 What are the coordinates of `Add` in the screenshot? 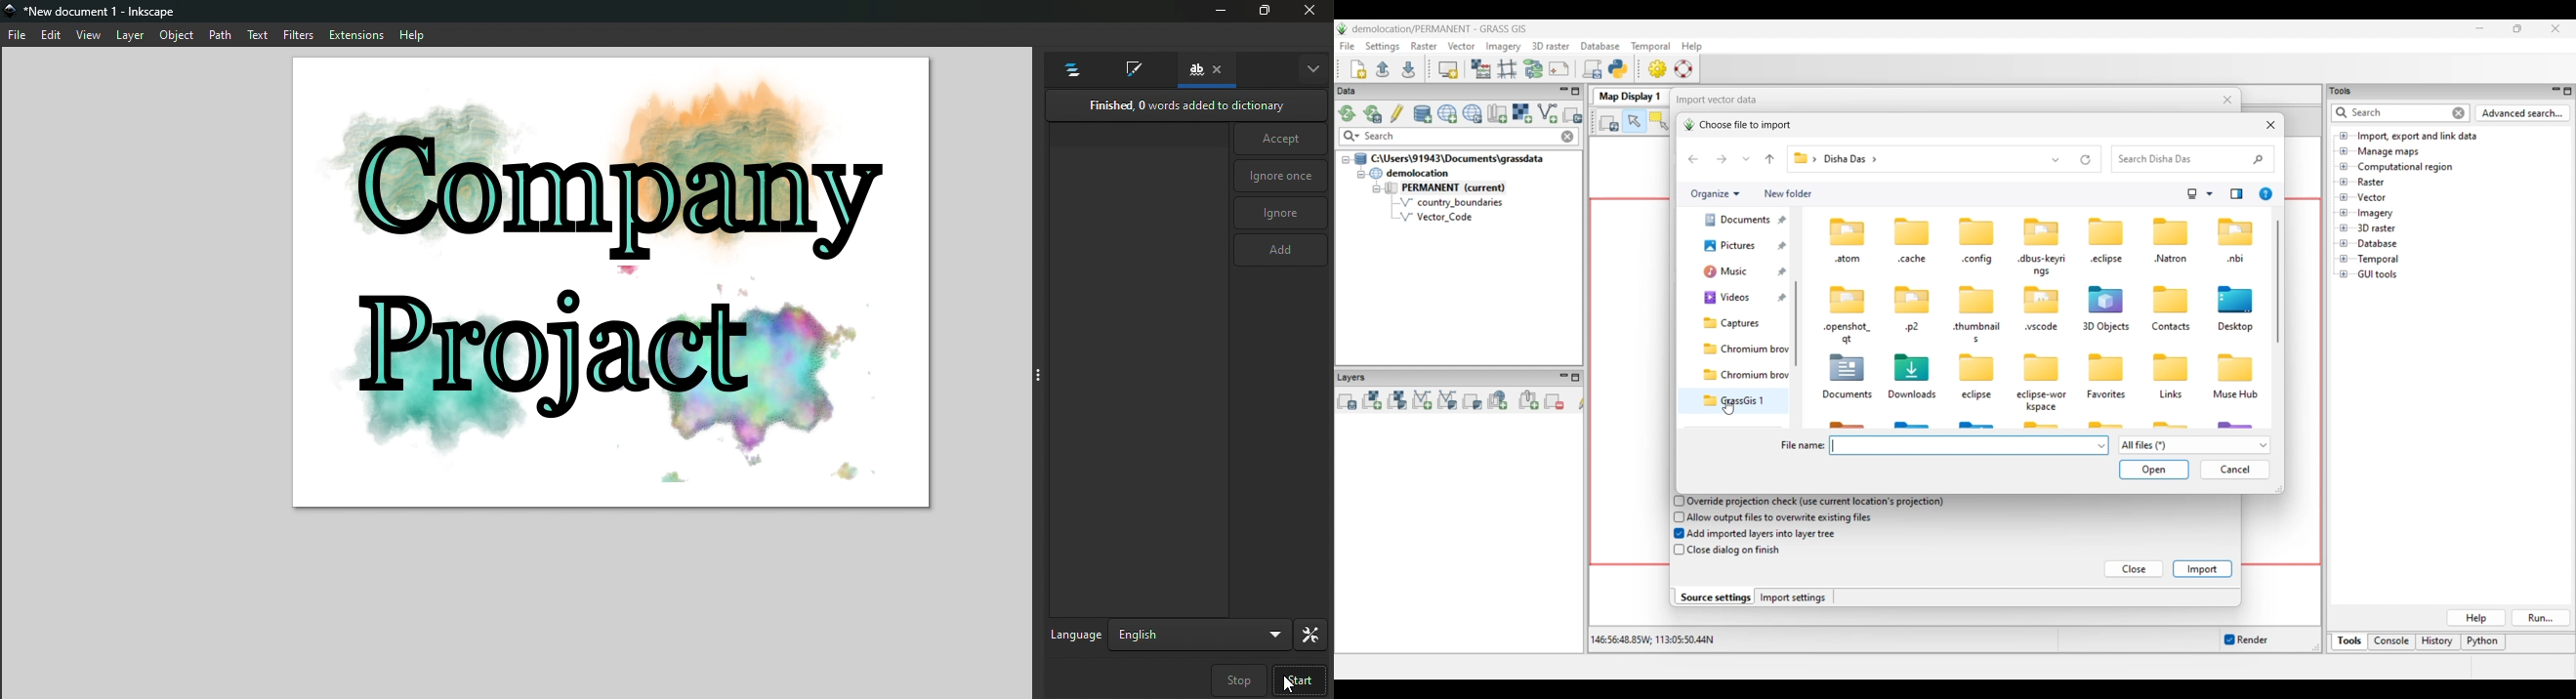 It's located at (1278, 251).